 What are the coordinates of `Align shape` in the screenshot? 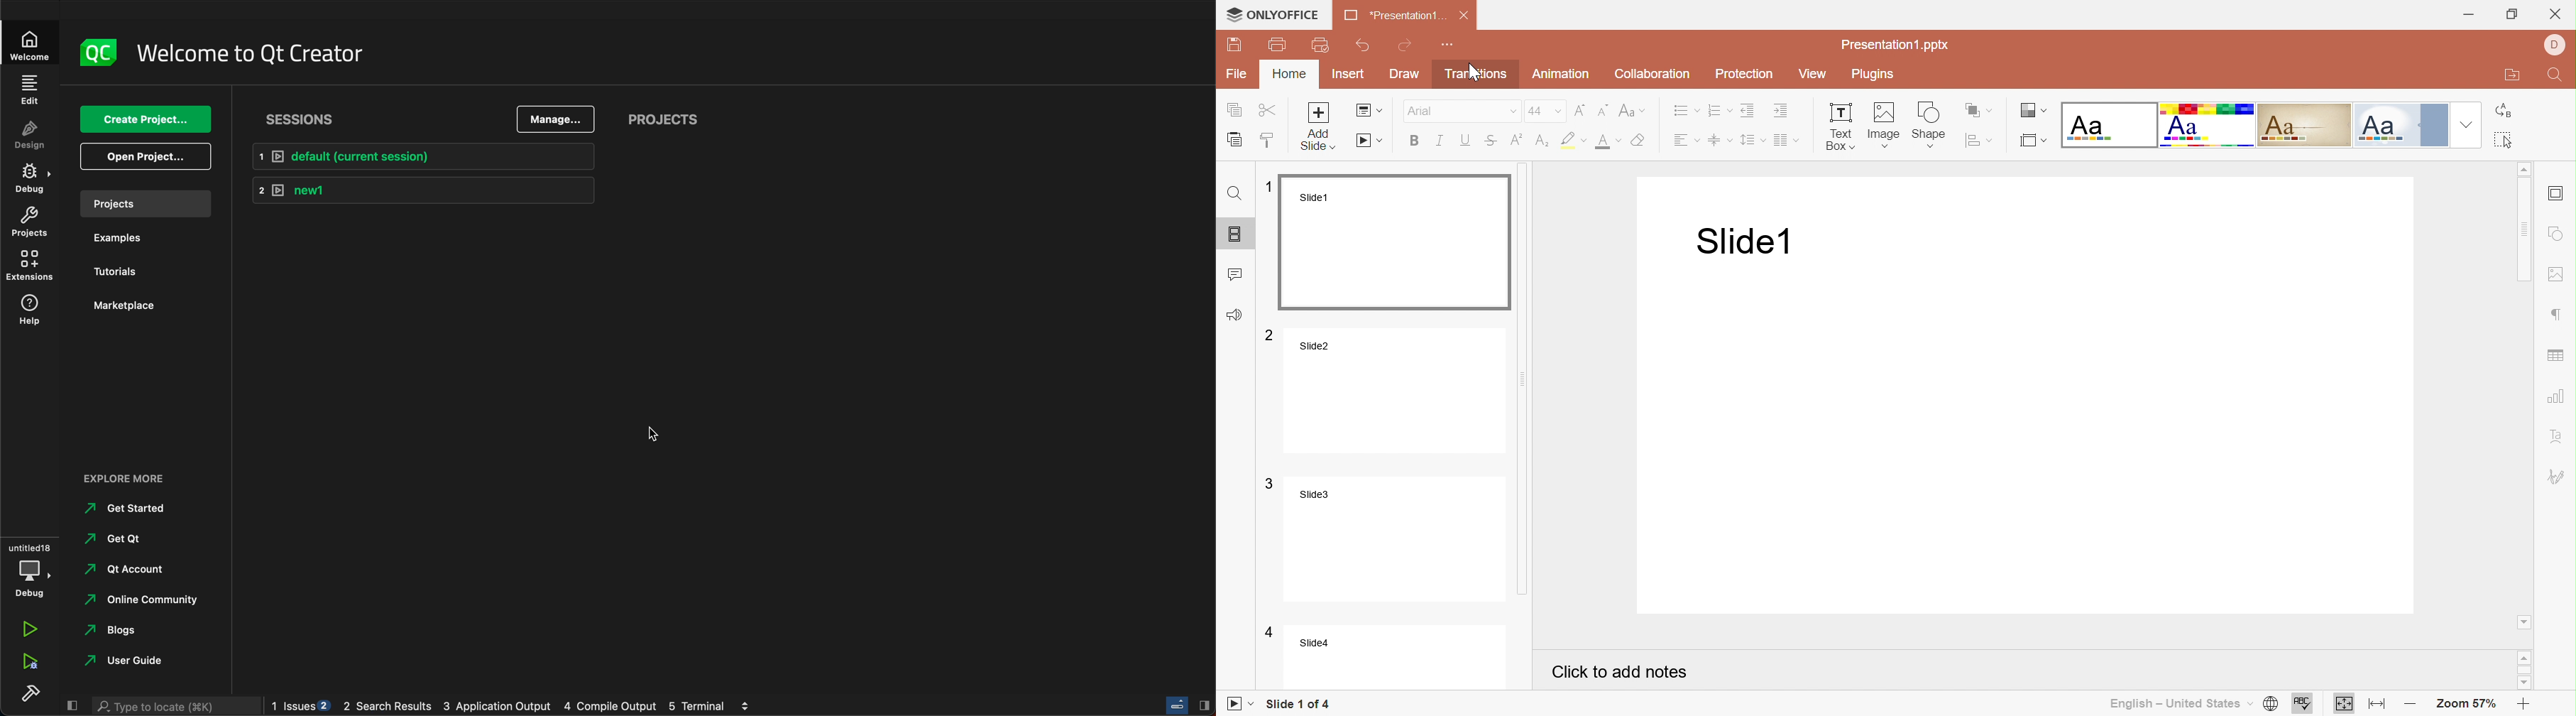 It's located at (1978, 140).